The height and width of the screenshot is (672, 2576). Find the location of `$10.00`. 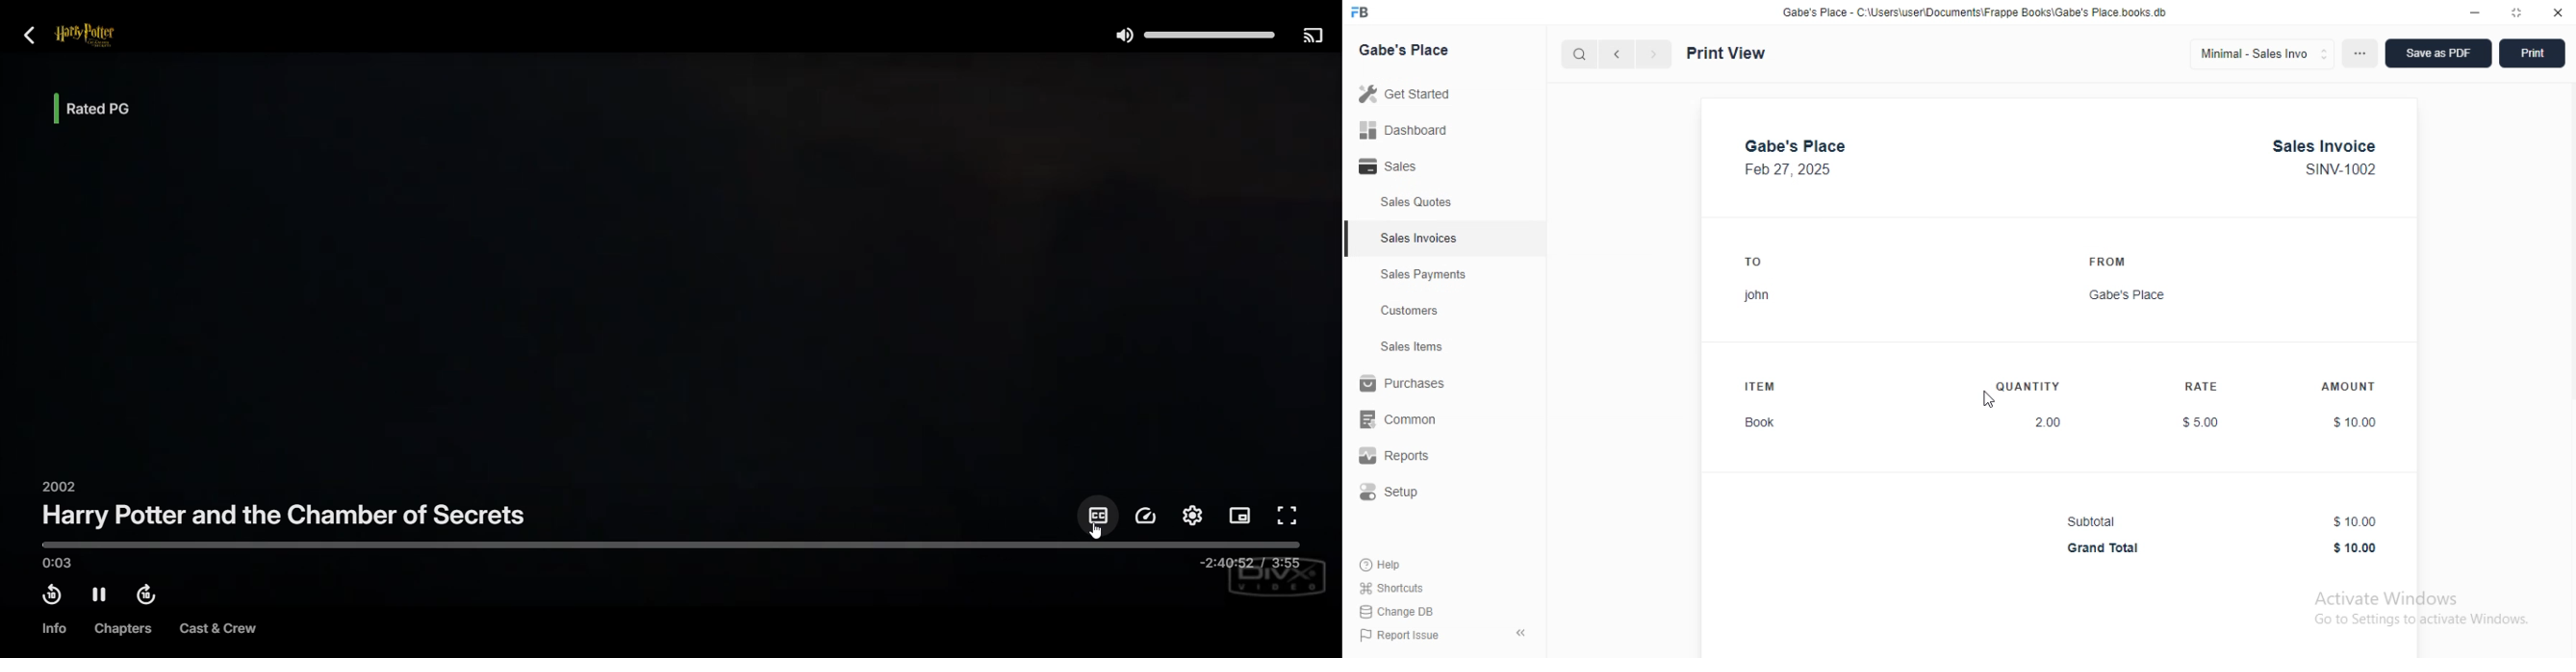

$10.00 is located at coordinates (2355, 423).